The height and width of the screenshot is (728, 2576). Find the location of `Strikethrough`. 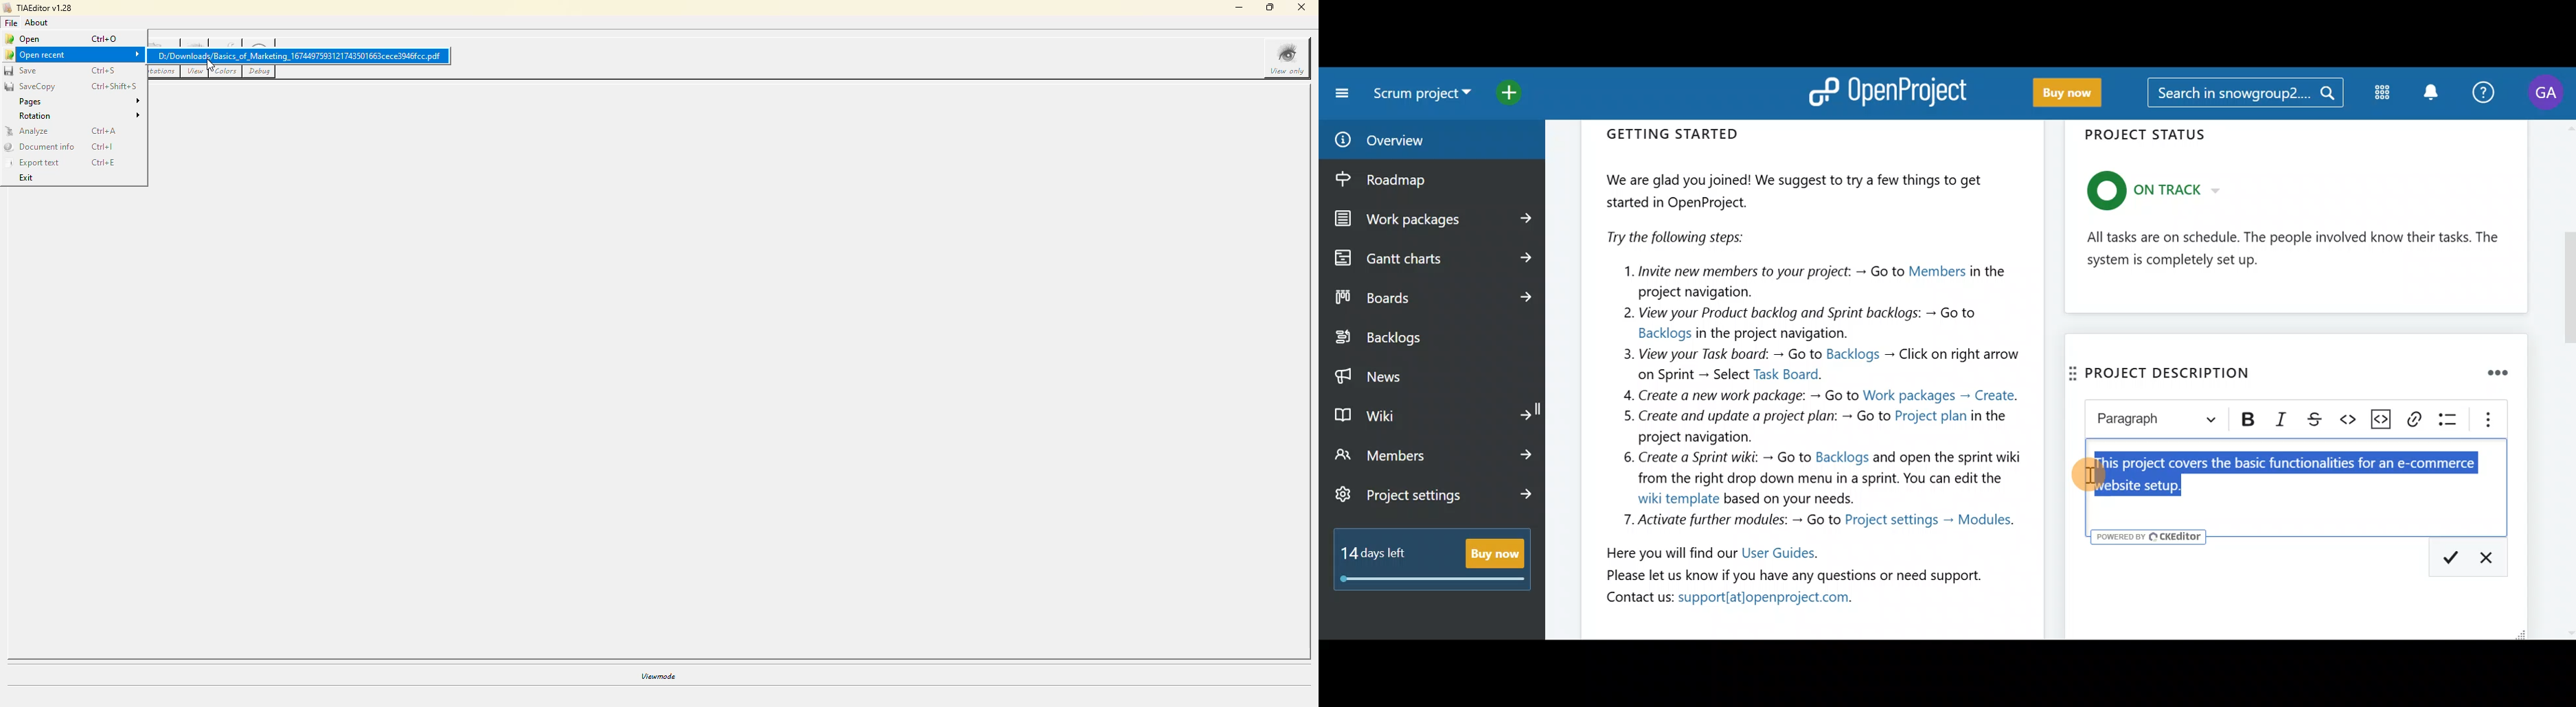

Strikethrough is located at coordinates (2311, 418).